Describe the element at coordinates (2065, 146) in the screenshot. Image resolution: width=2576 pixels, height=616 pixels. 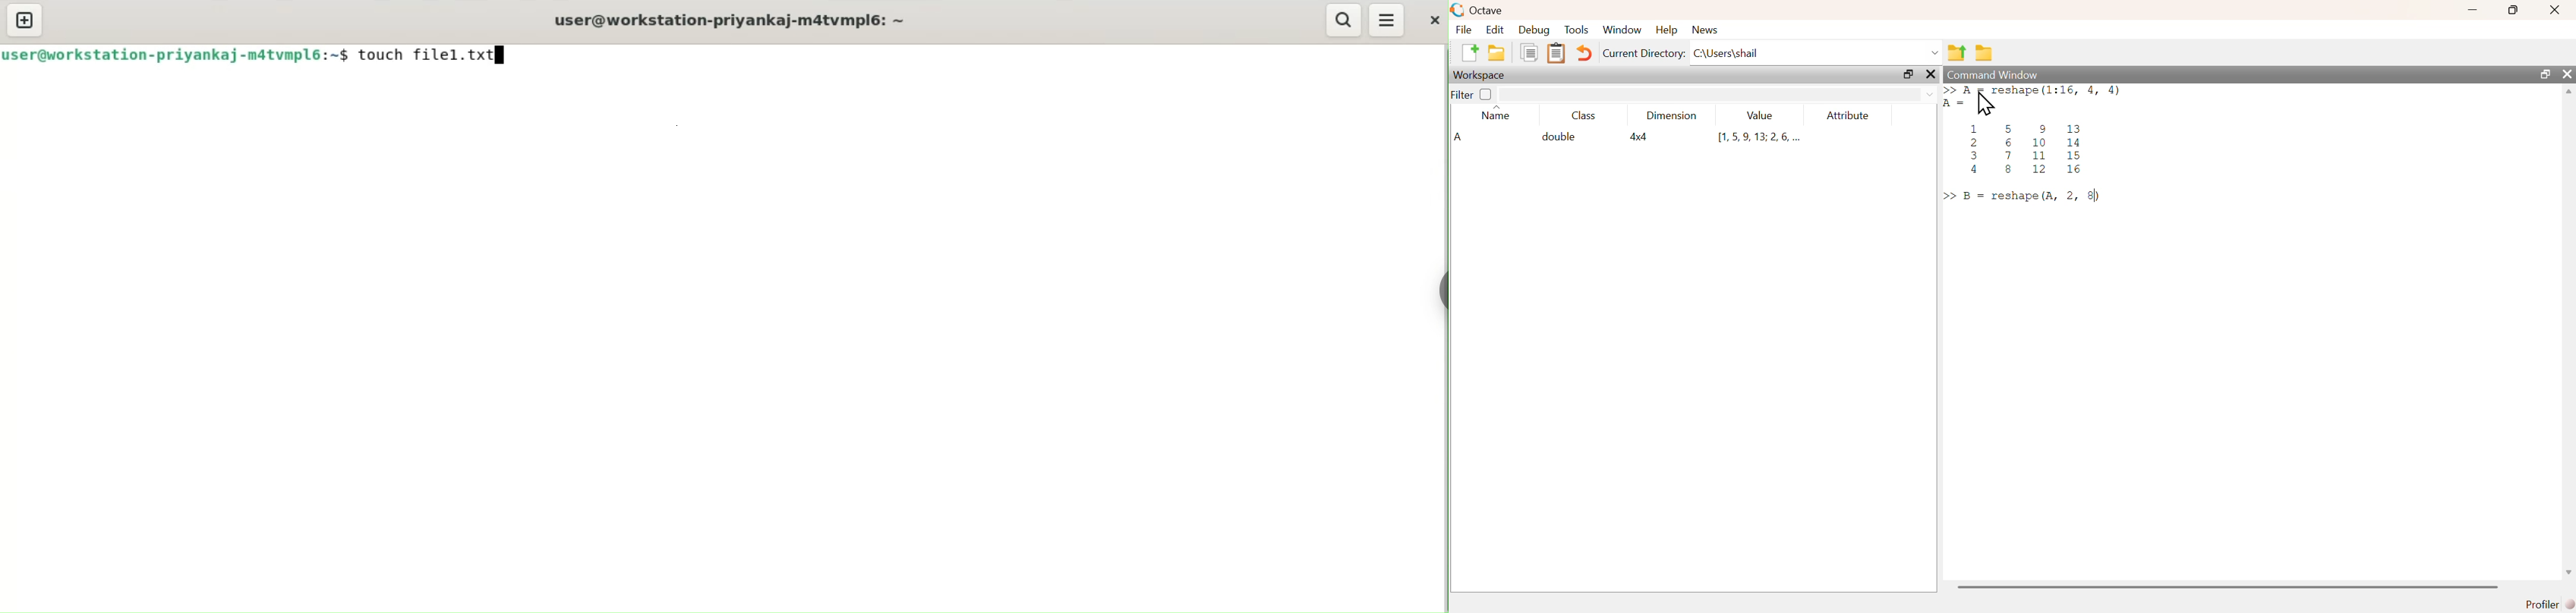
I see `commands` at that location.